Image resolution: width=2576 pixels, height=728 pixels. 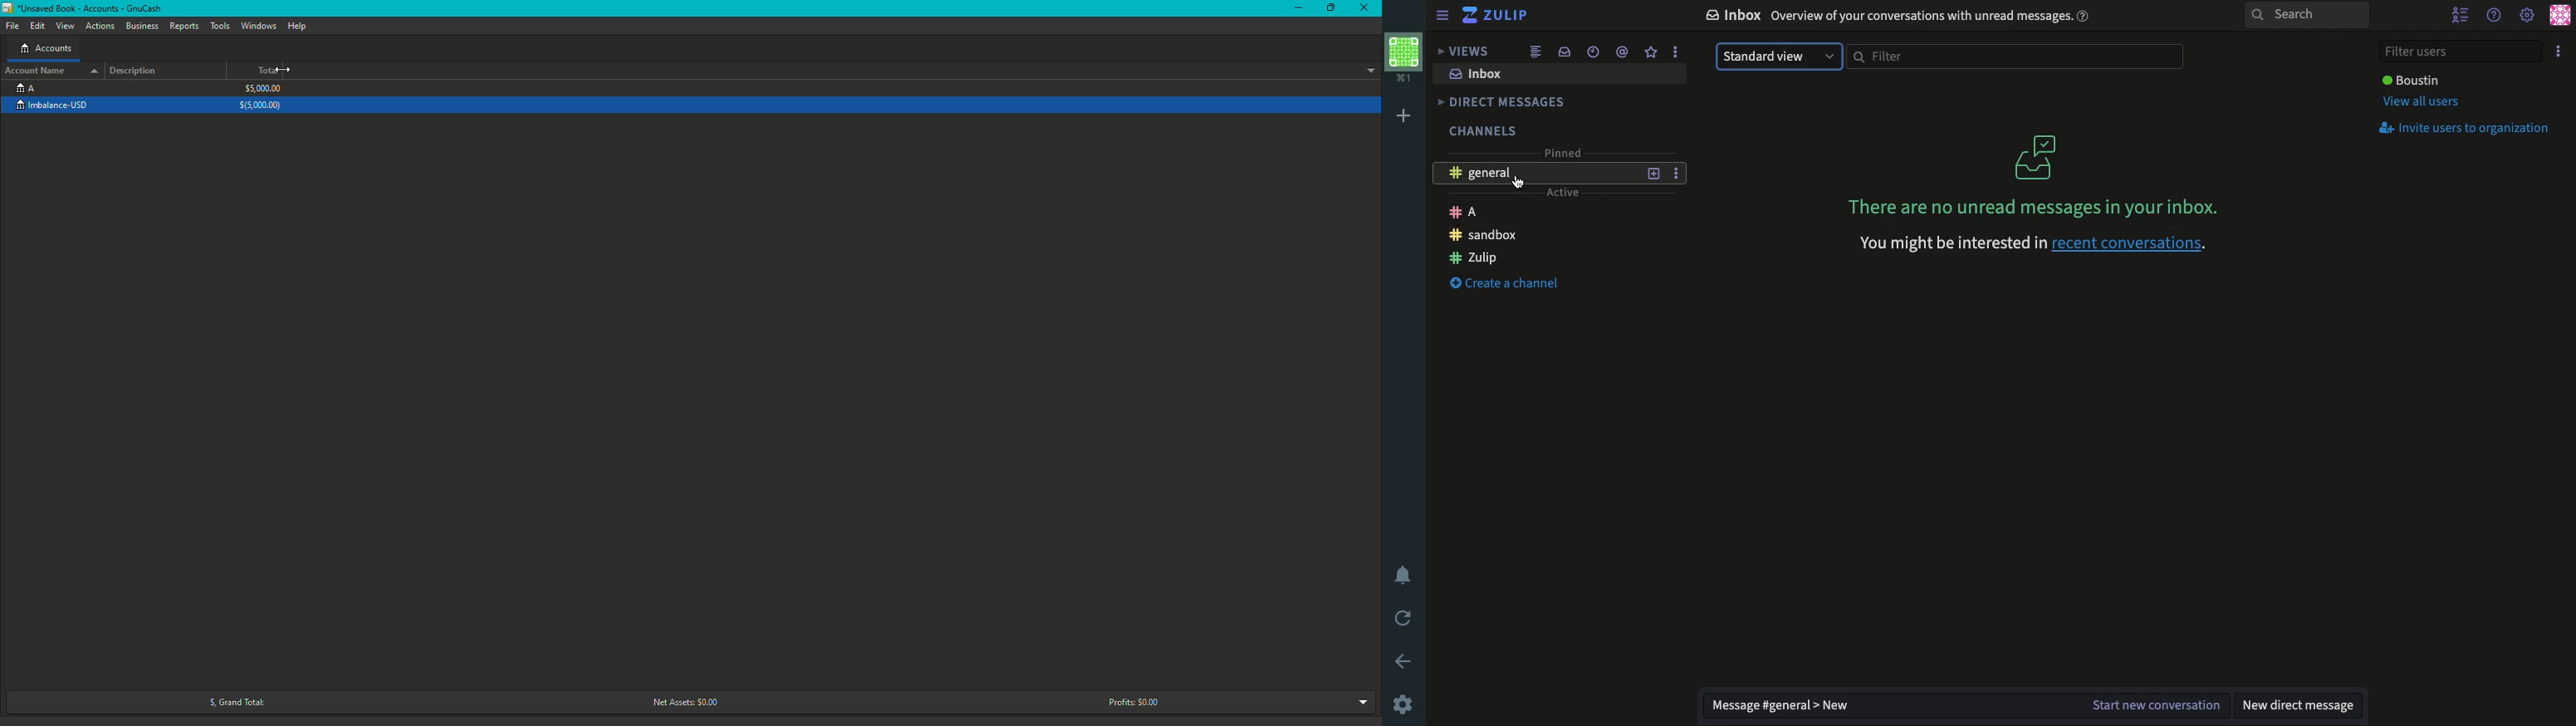 I want to click on No unread messages, so click(x=2042, y=170).